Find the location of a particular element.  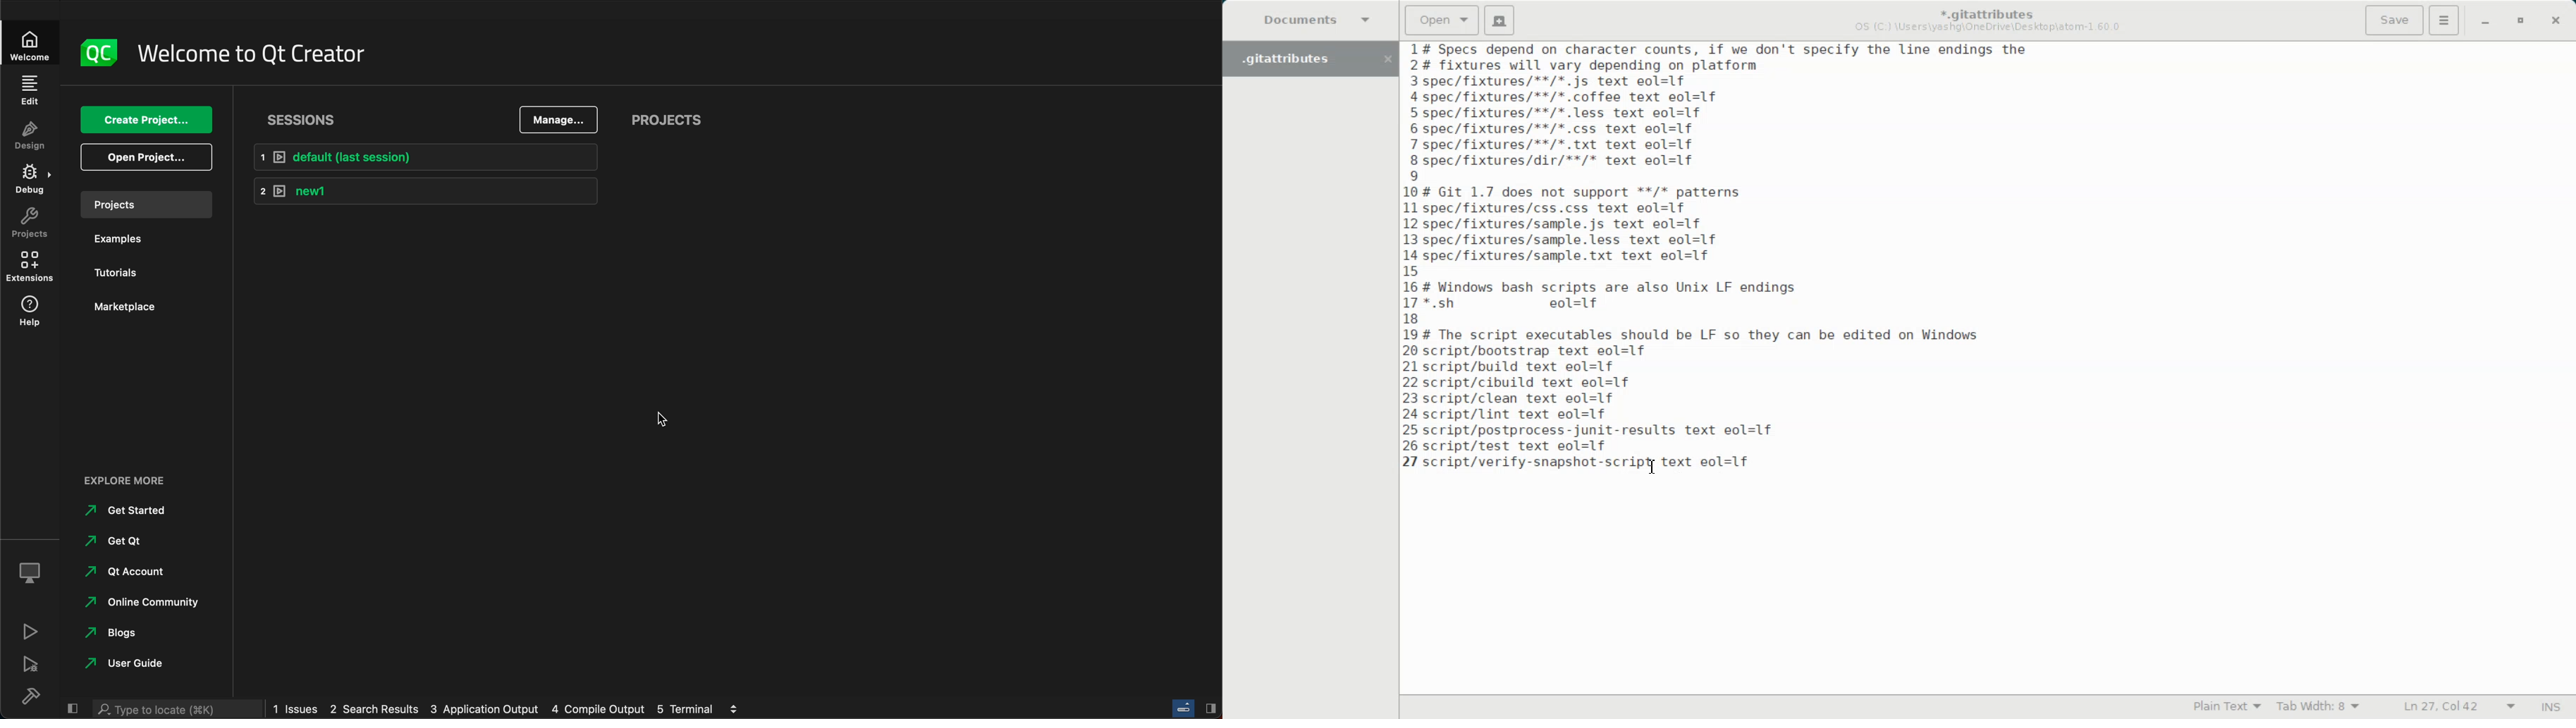

debug is located at coordinates (34, 666).